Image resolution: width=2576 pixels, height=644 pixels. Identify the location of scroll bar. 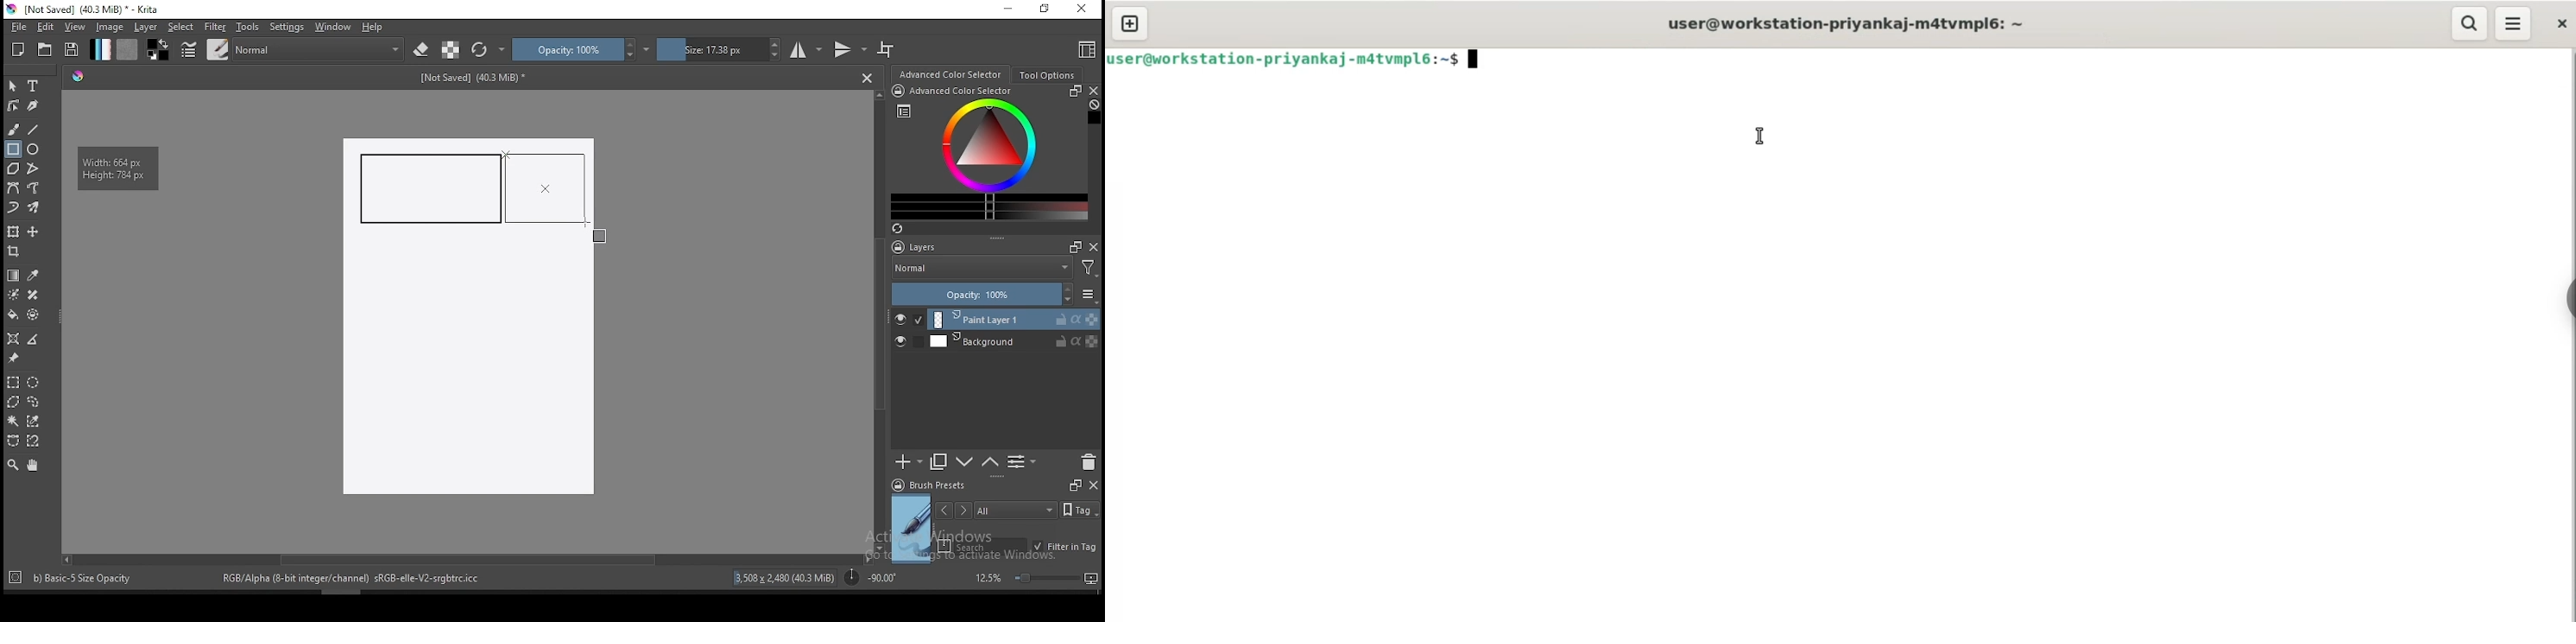
(465, 558).